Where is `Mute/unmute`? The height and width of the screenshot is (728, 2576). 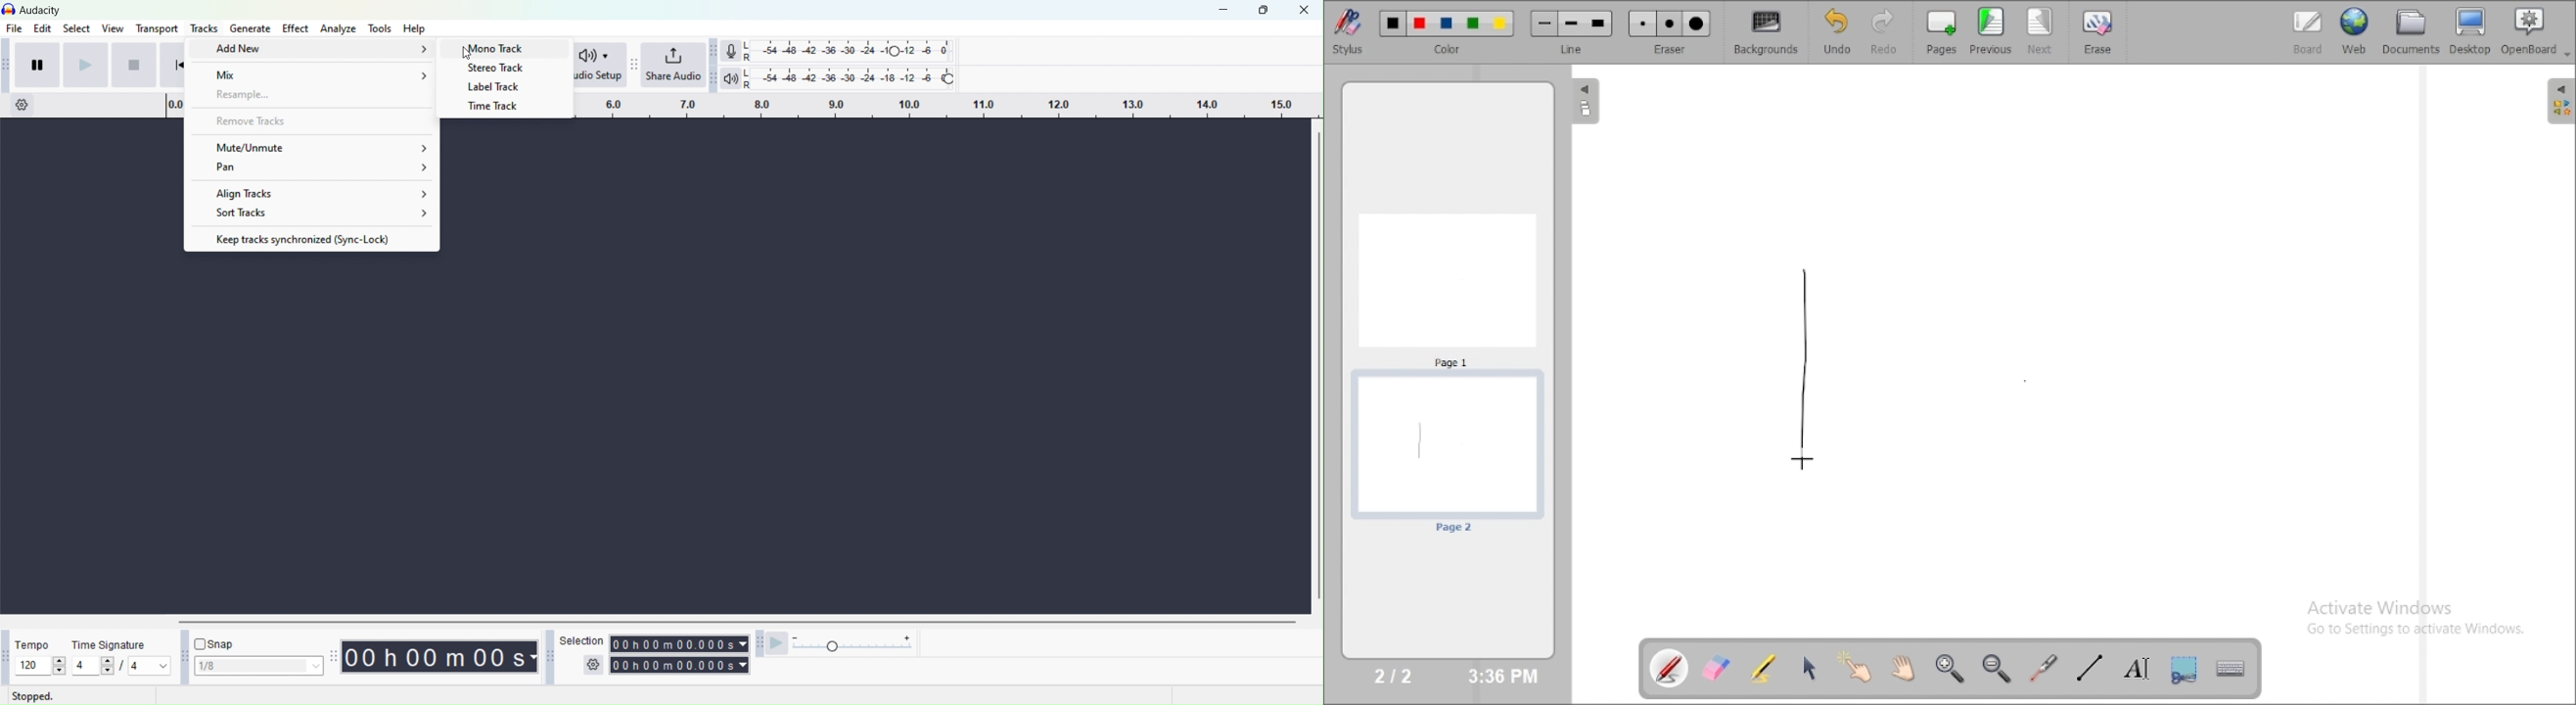 Mute/unmute is located at coordinates (312, 145).